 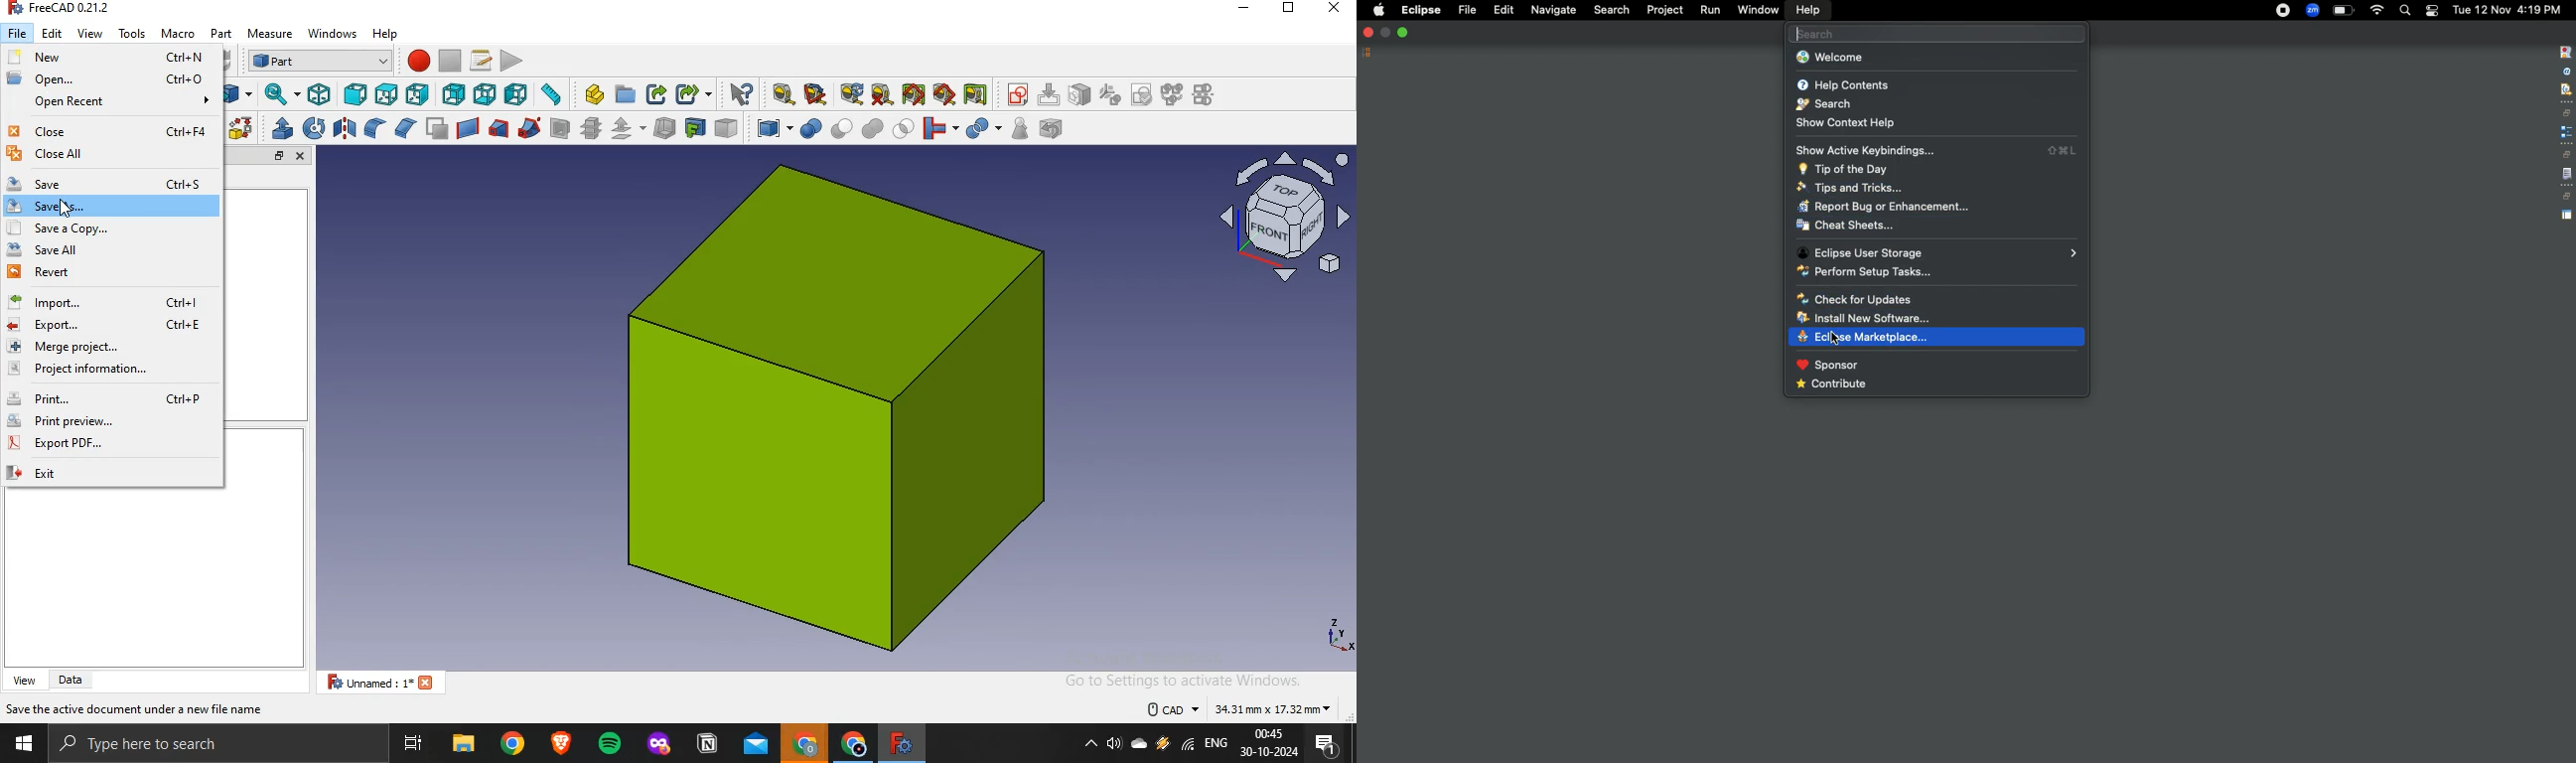 I want to click on Search, so click(x=1823, y=105).